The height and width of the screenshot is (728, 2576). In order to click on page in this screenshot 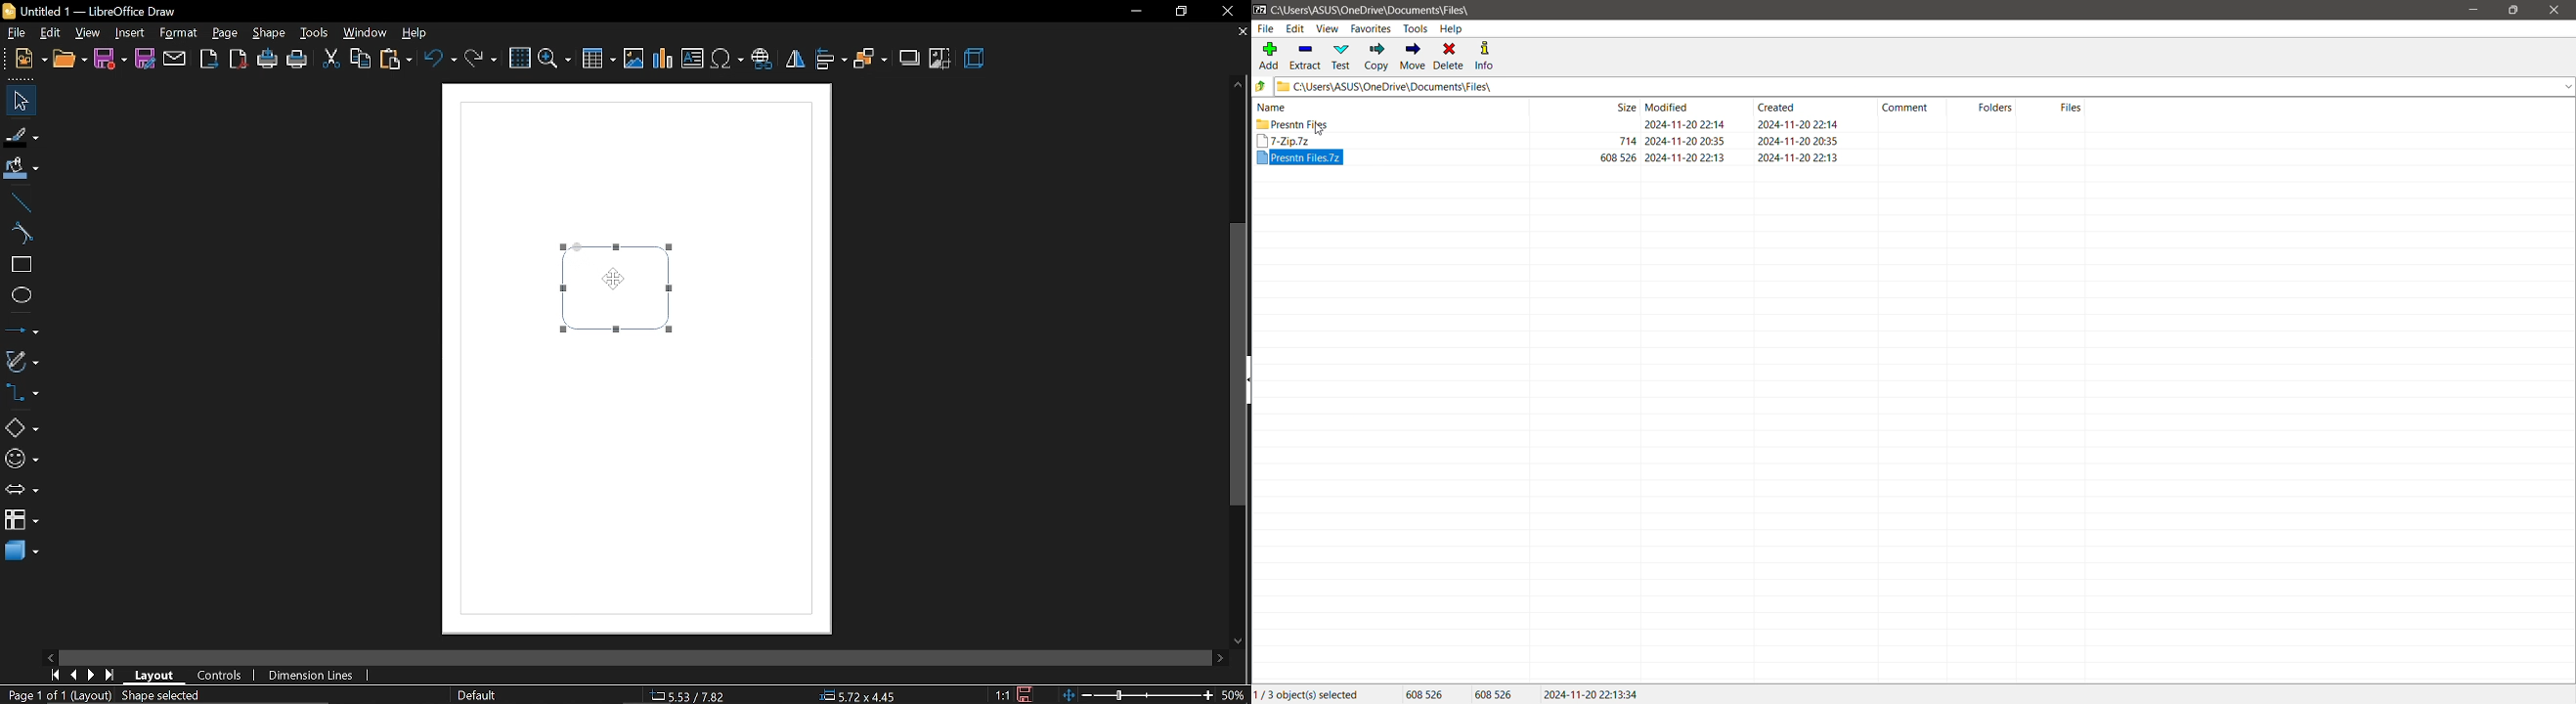, I will do `click(225, 33)`.